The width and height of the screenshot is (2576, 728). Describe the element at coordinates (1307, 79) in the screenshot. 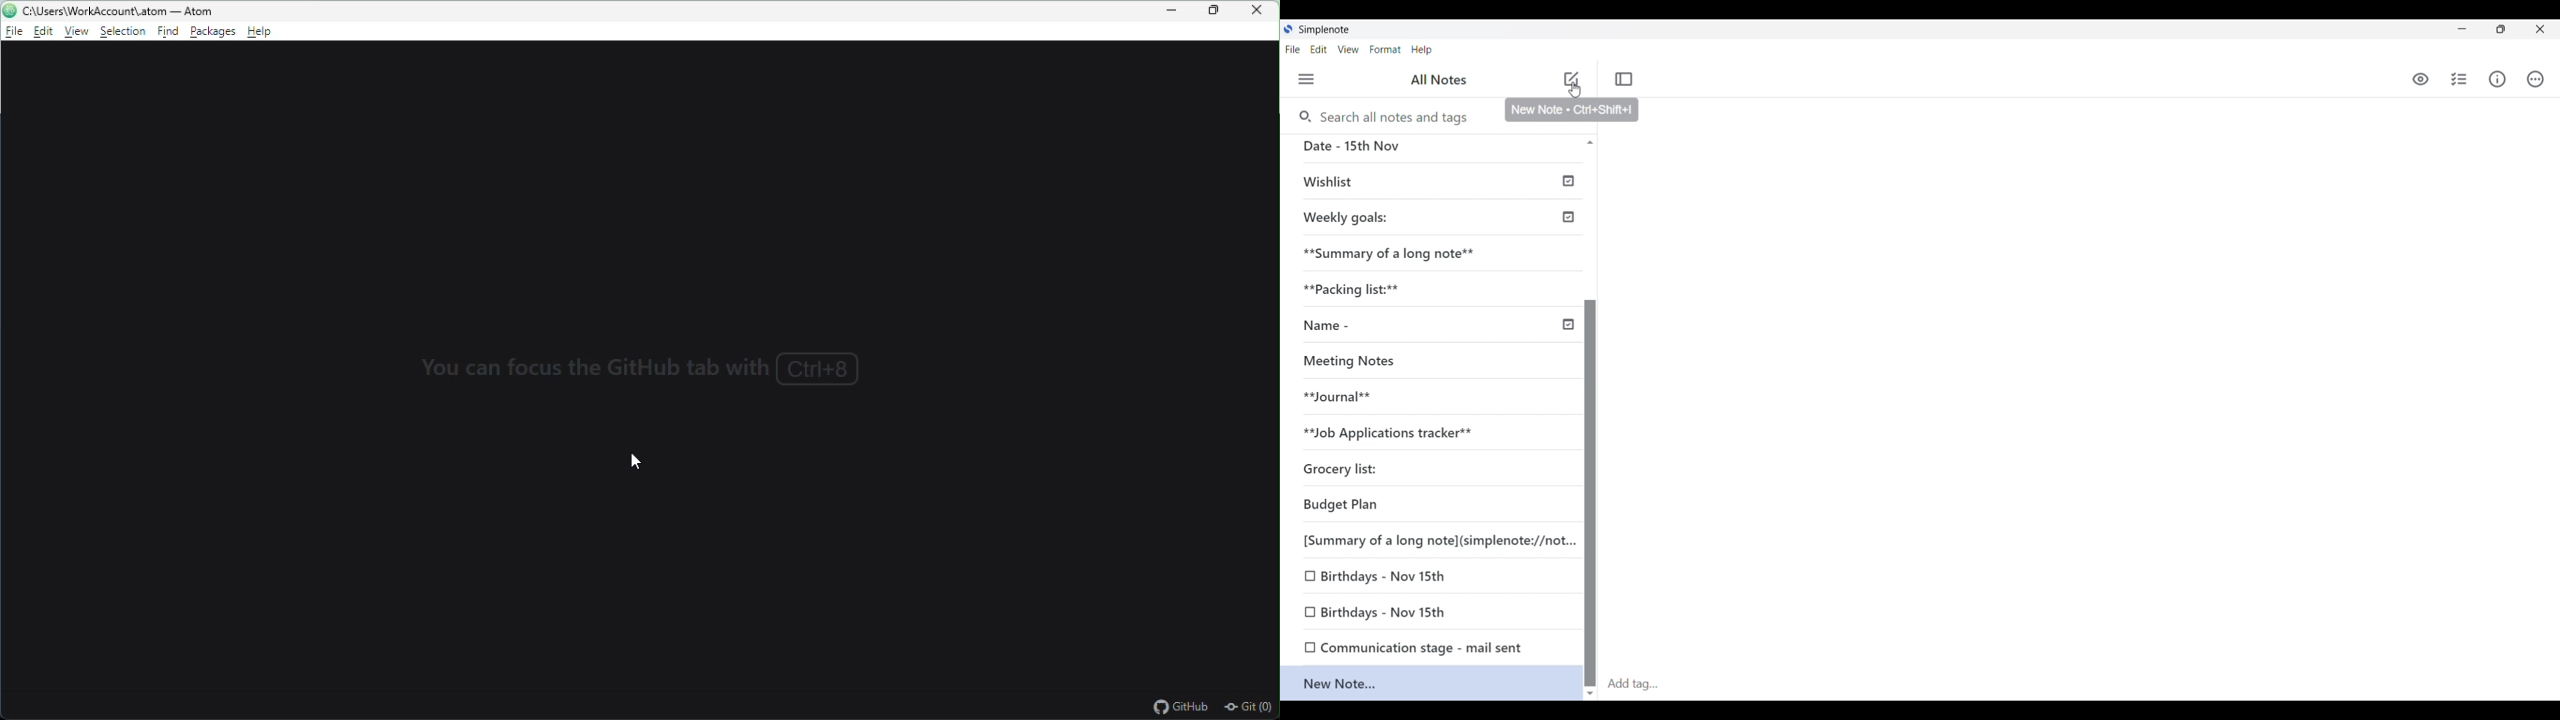

I see `Menu` at that location.